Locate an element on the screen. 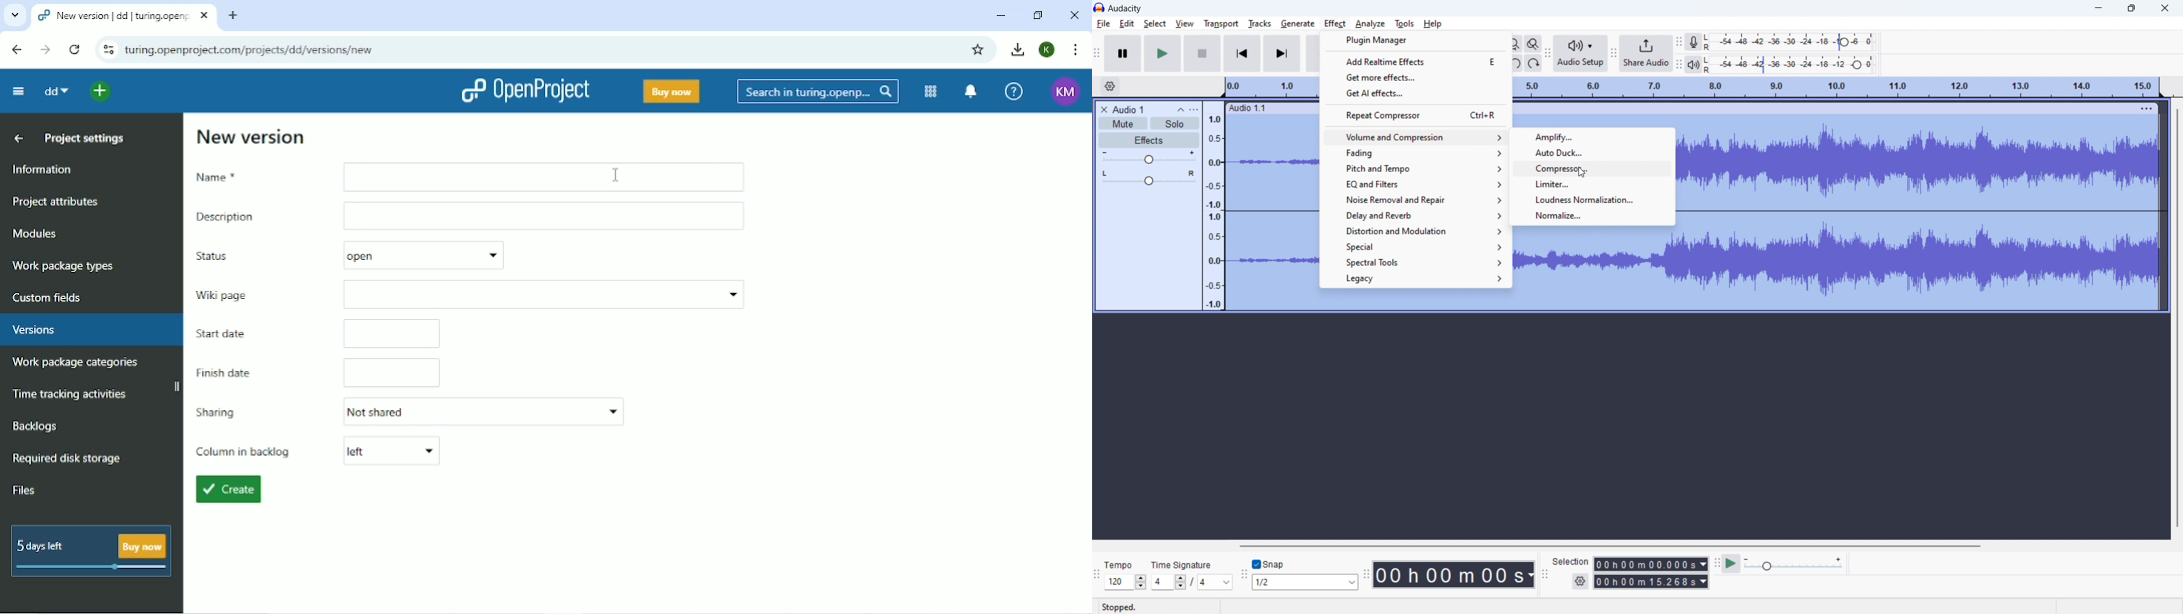 The image size is (2184, 616). playback meter toolbar is located at coordinates (1679, 65).